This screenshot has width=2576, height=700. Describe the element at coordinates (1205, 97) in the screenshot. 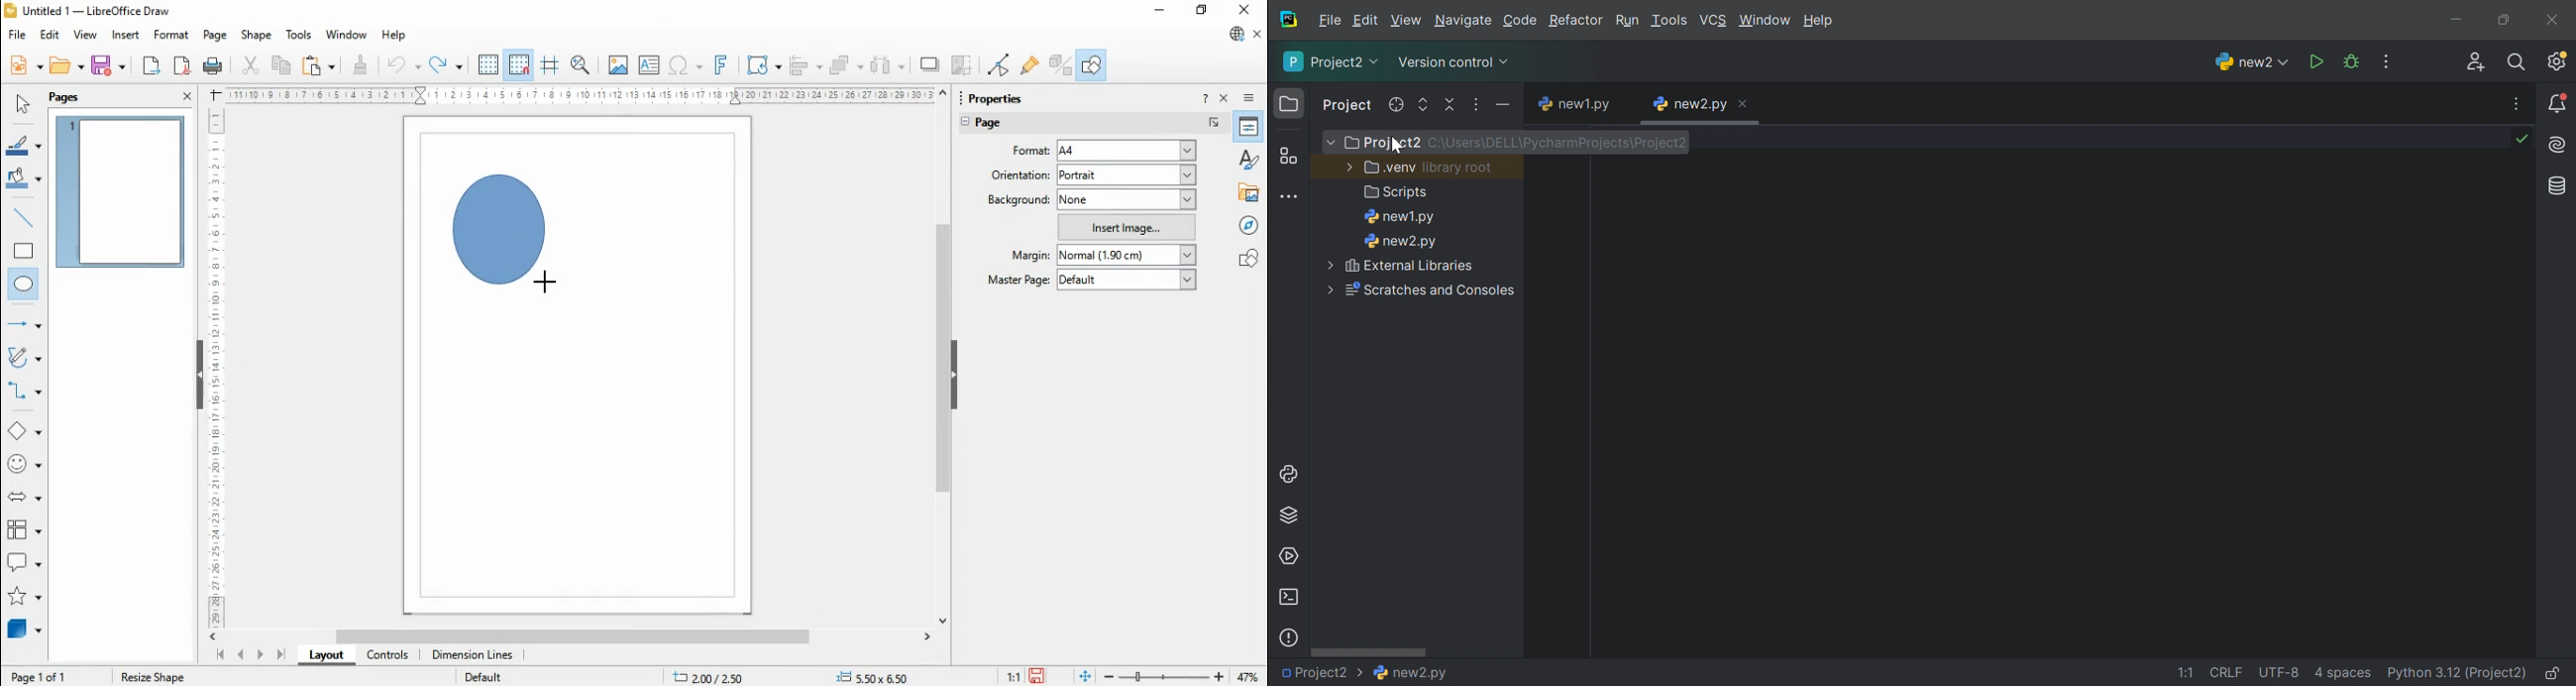

I see `help about this sidebar deck` at that location.